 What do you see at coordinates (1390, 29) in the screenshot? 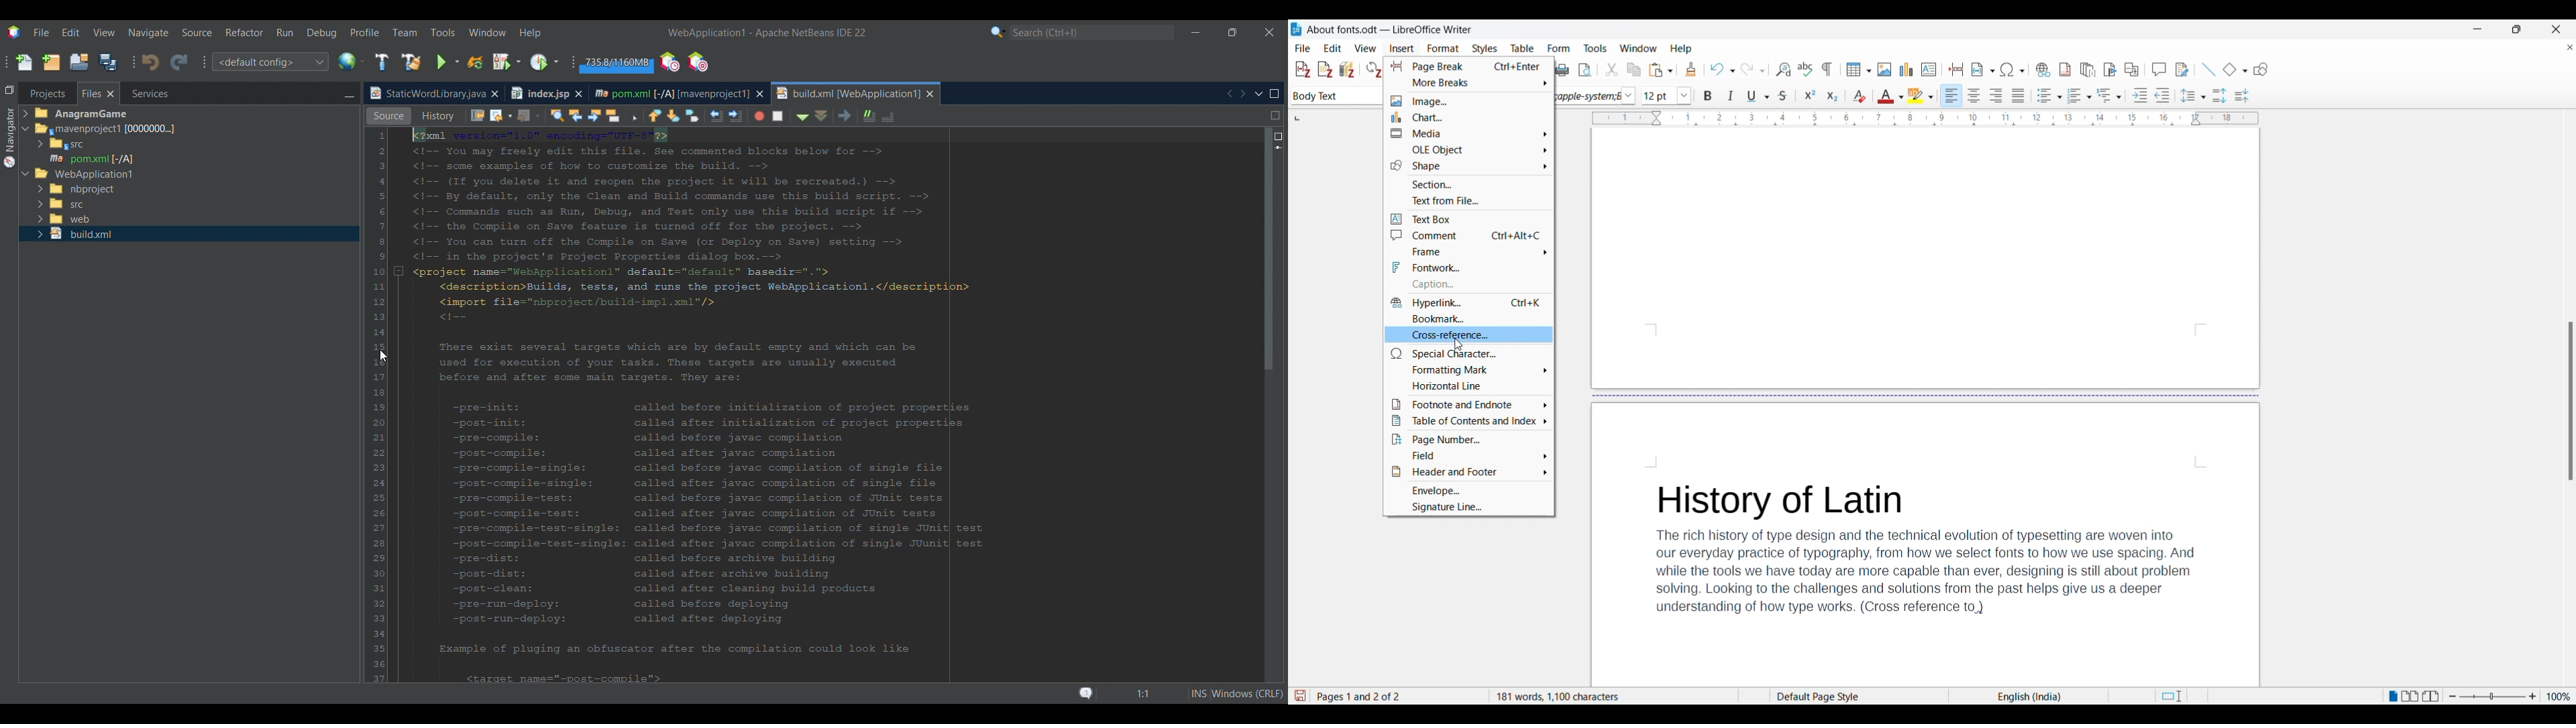
I see `About fonts.odt- LibreOffice Writer` at bounding box center [1390, 29].